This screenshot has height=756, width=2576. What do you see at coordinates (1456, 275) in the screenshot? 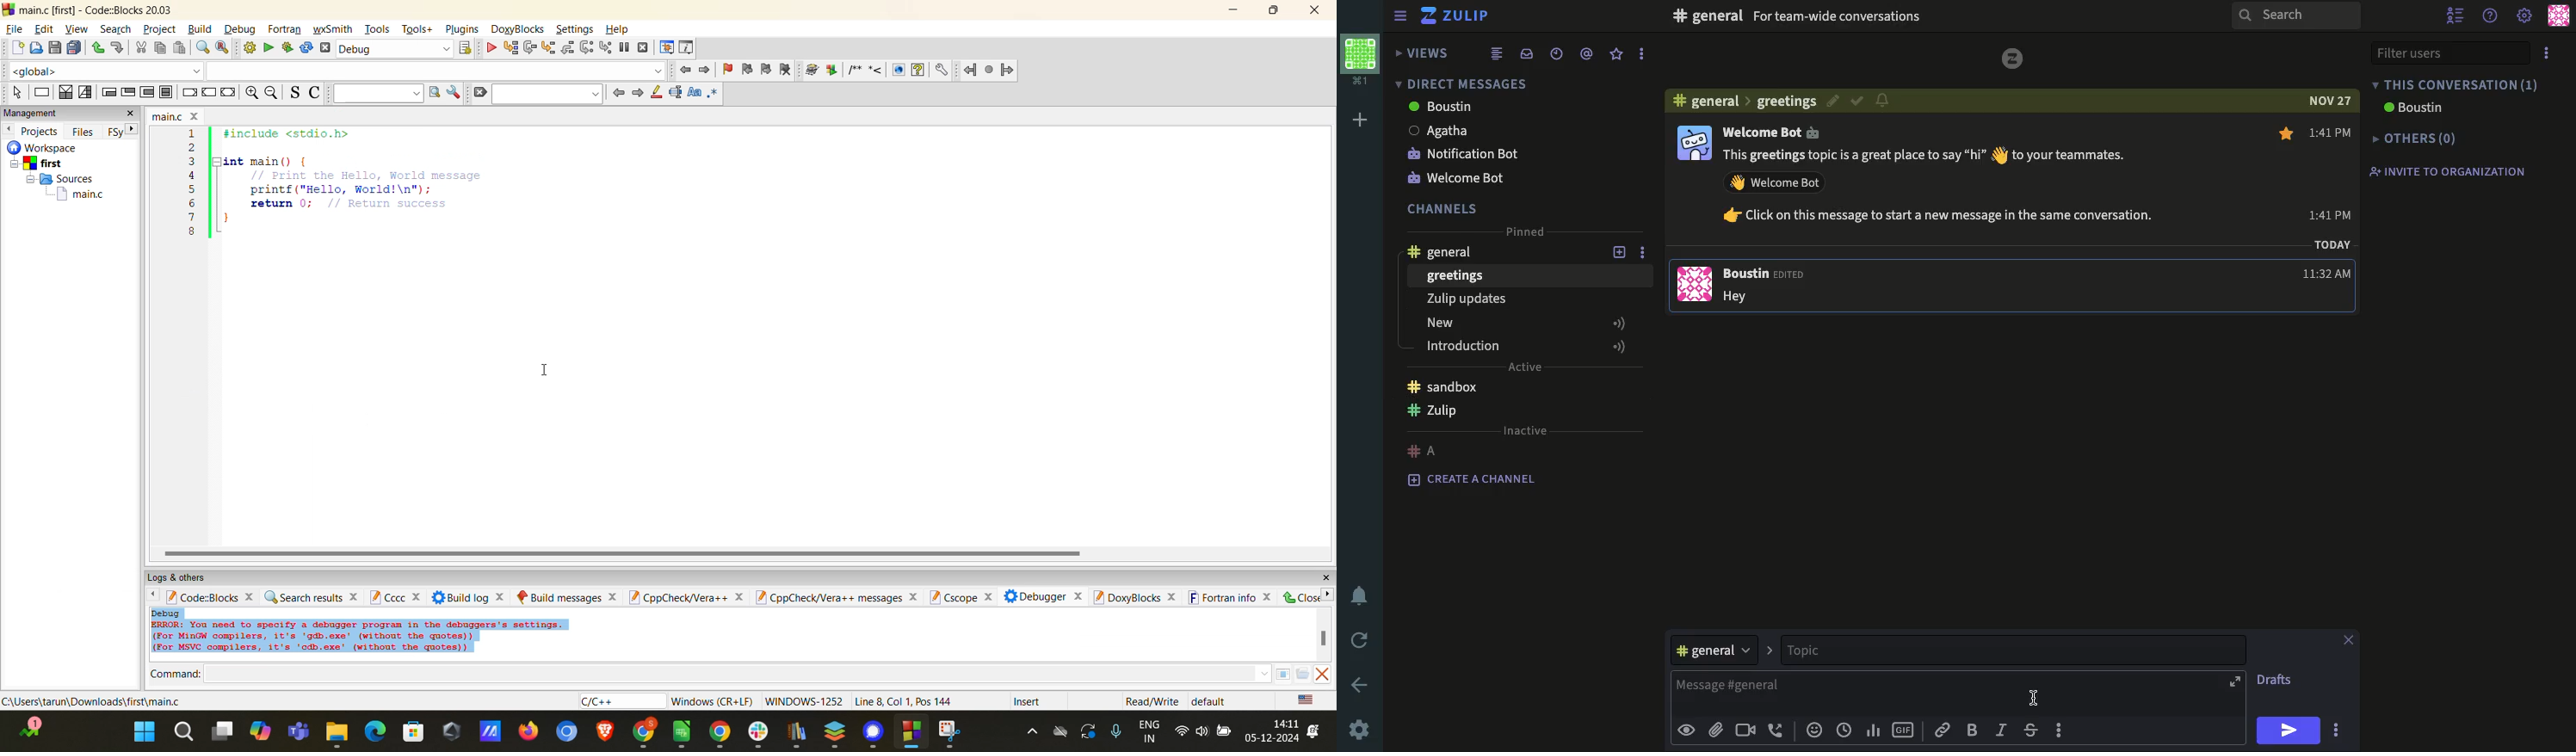
I see `greetings` at bounding box center [1456, 275].